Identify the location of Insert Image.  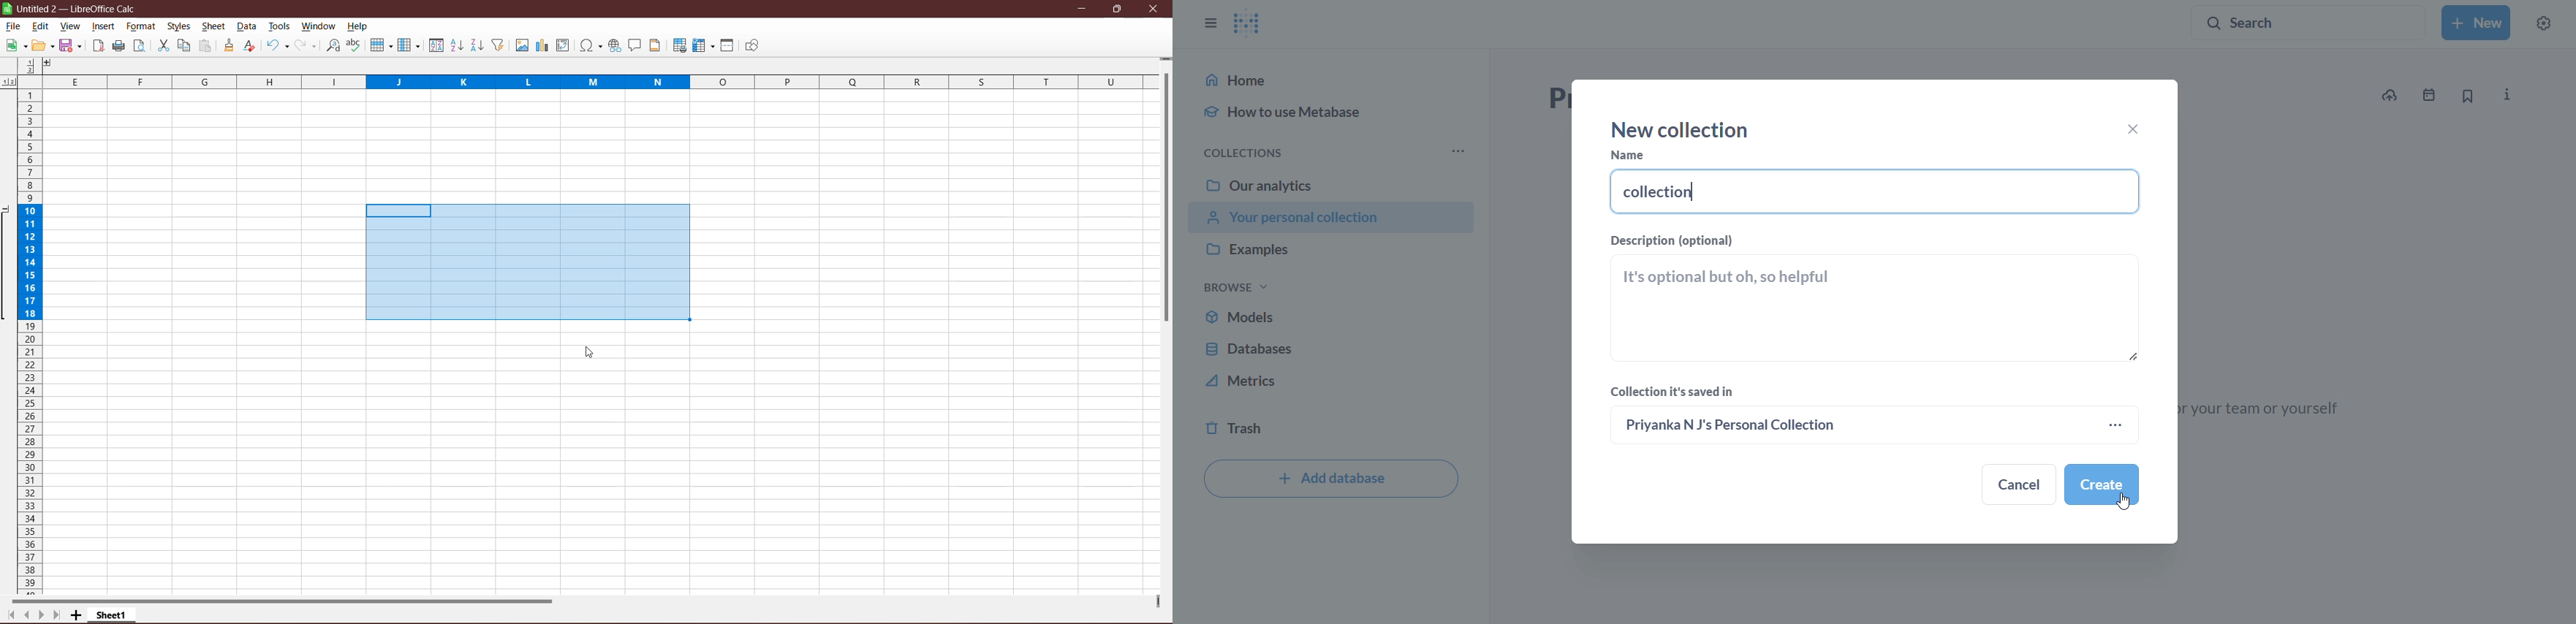
(521, 46).